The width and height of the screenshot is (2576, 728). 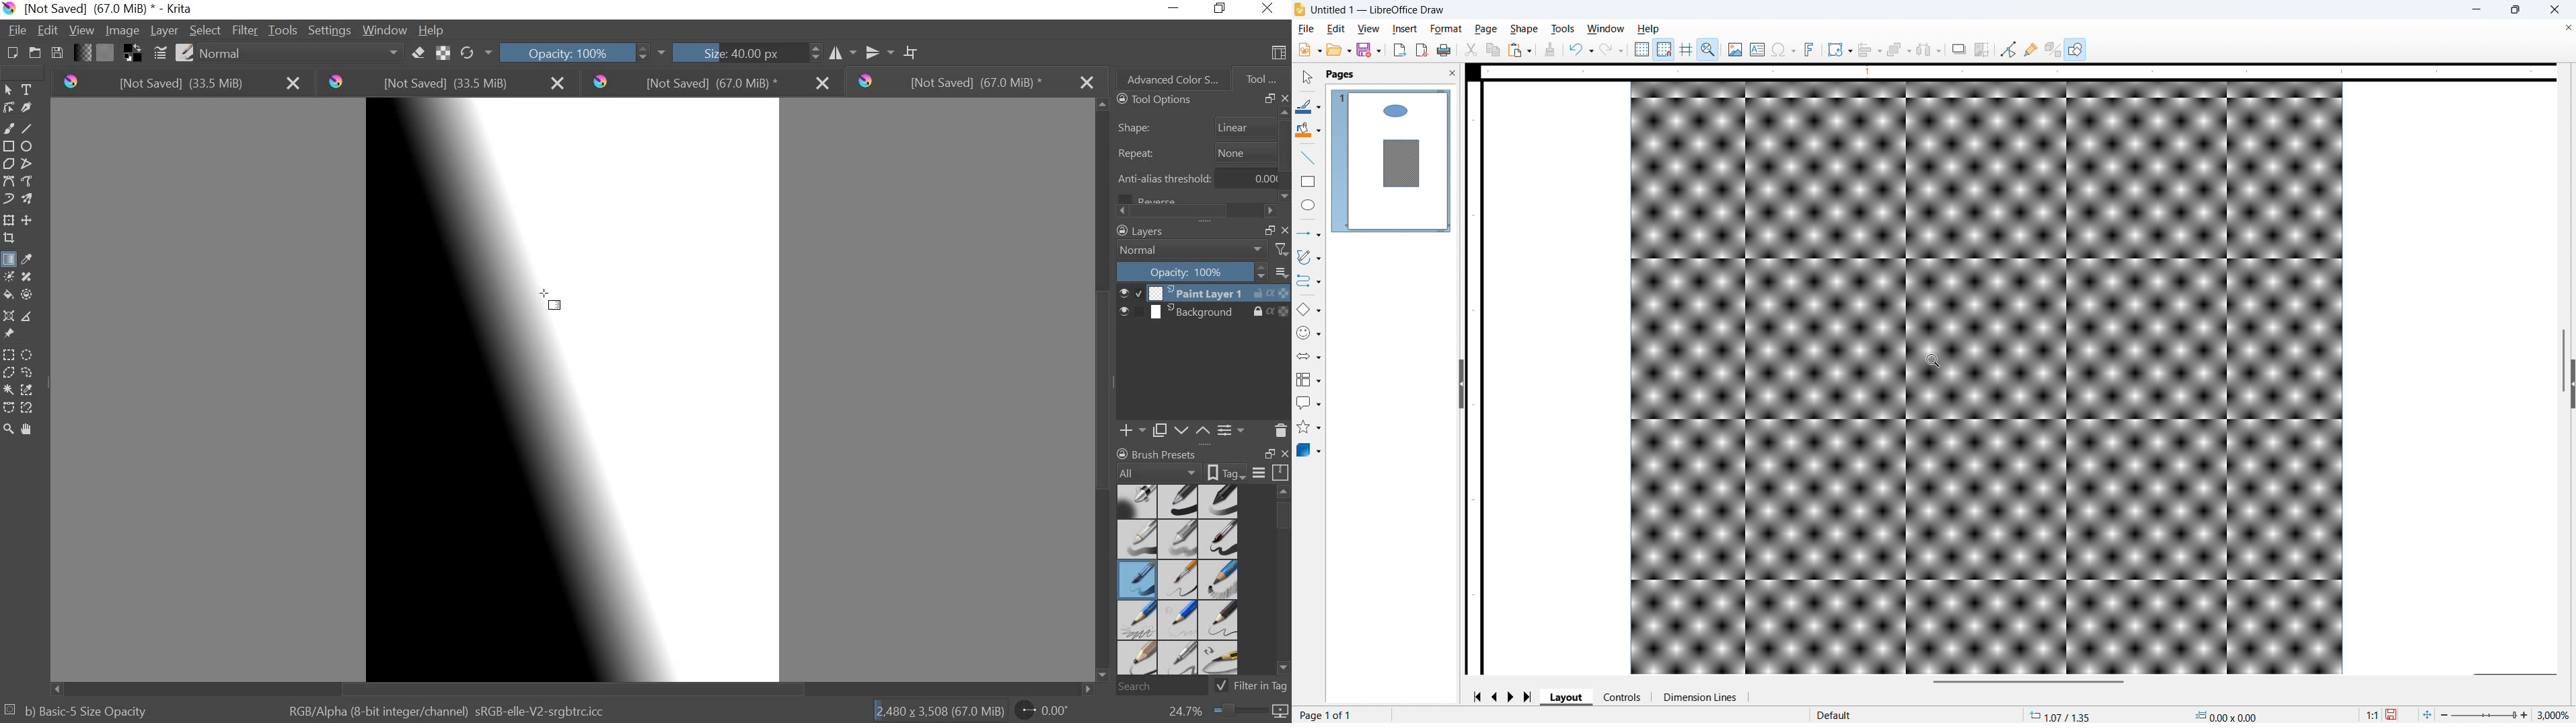 I want to click on cursor, so click(x=549, y=300).